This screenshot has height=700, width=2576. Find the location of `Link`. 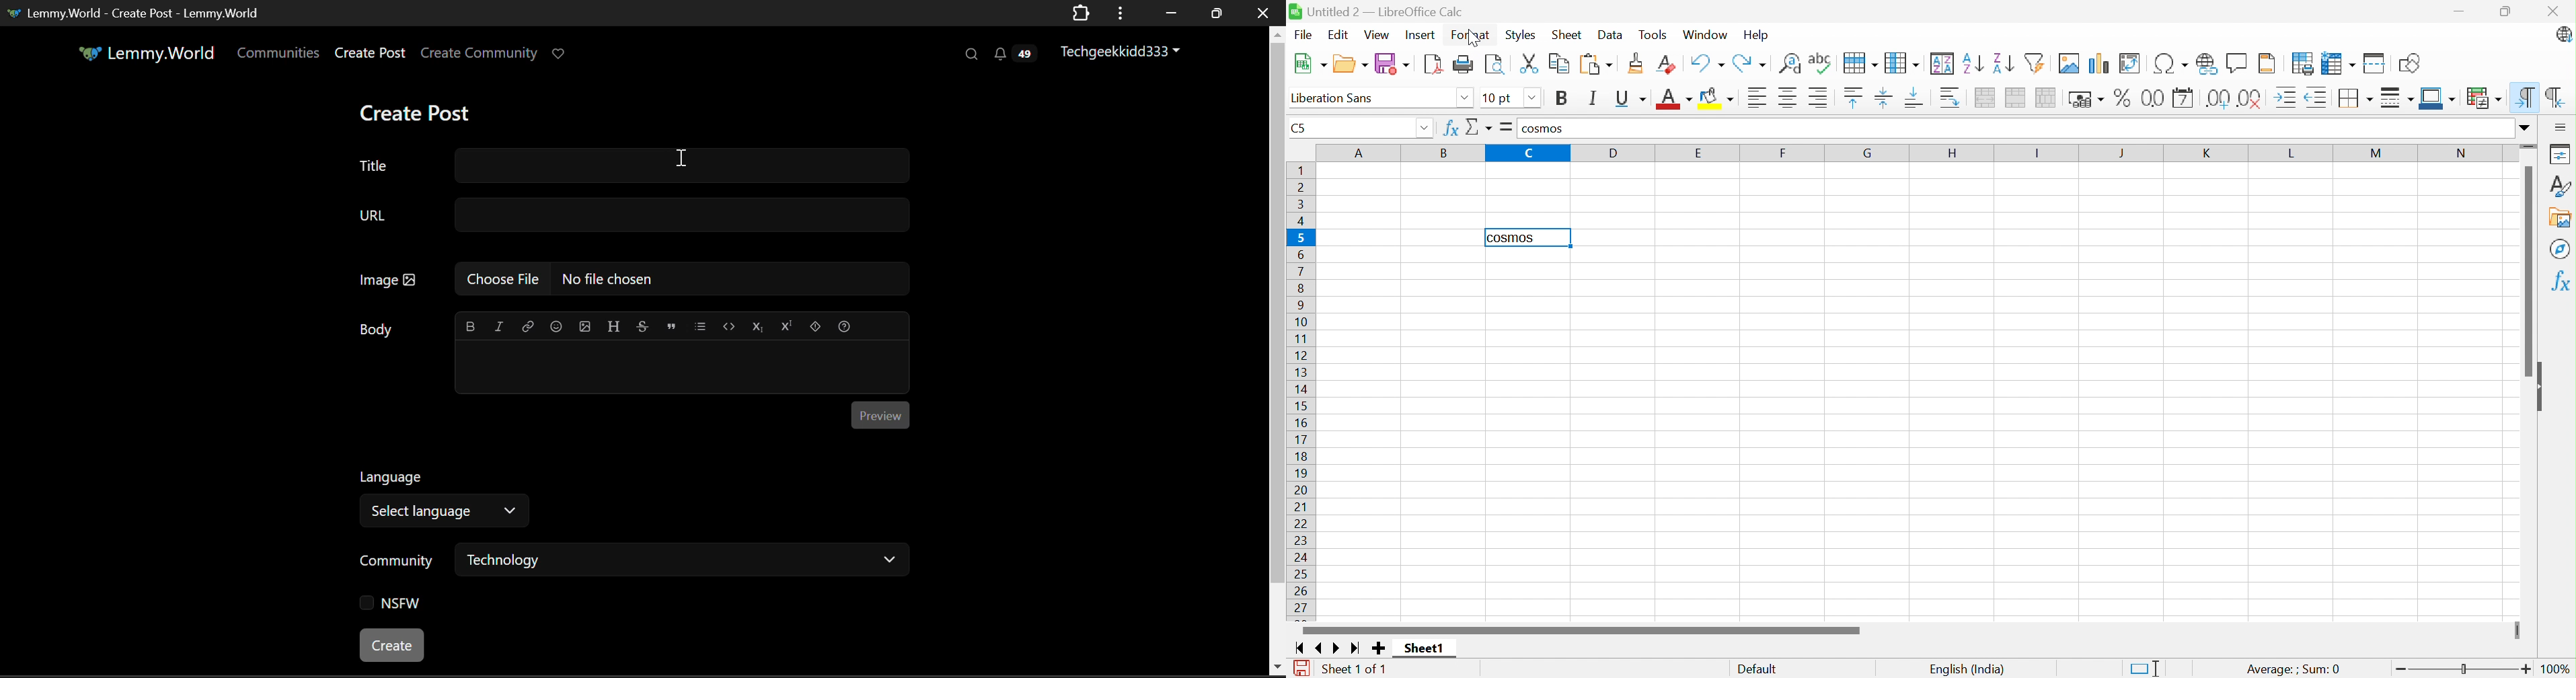

Link is located at coordinates (526, 328).